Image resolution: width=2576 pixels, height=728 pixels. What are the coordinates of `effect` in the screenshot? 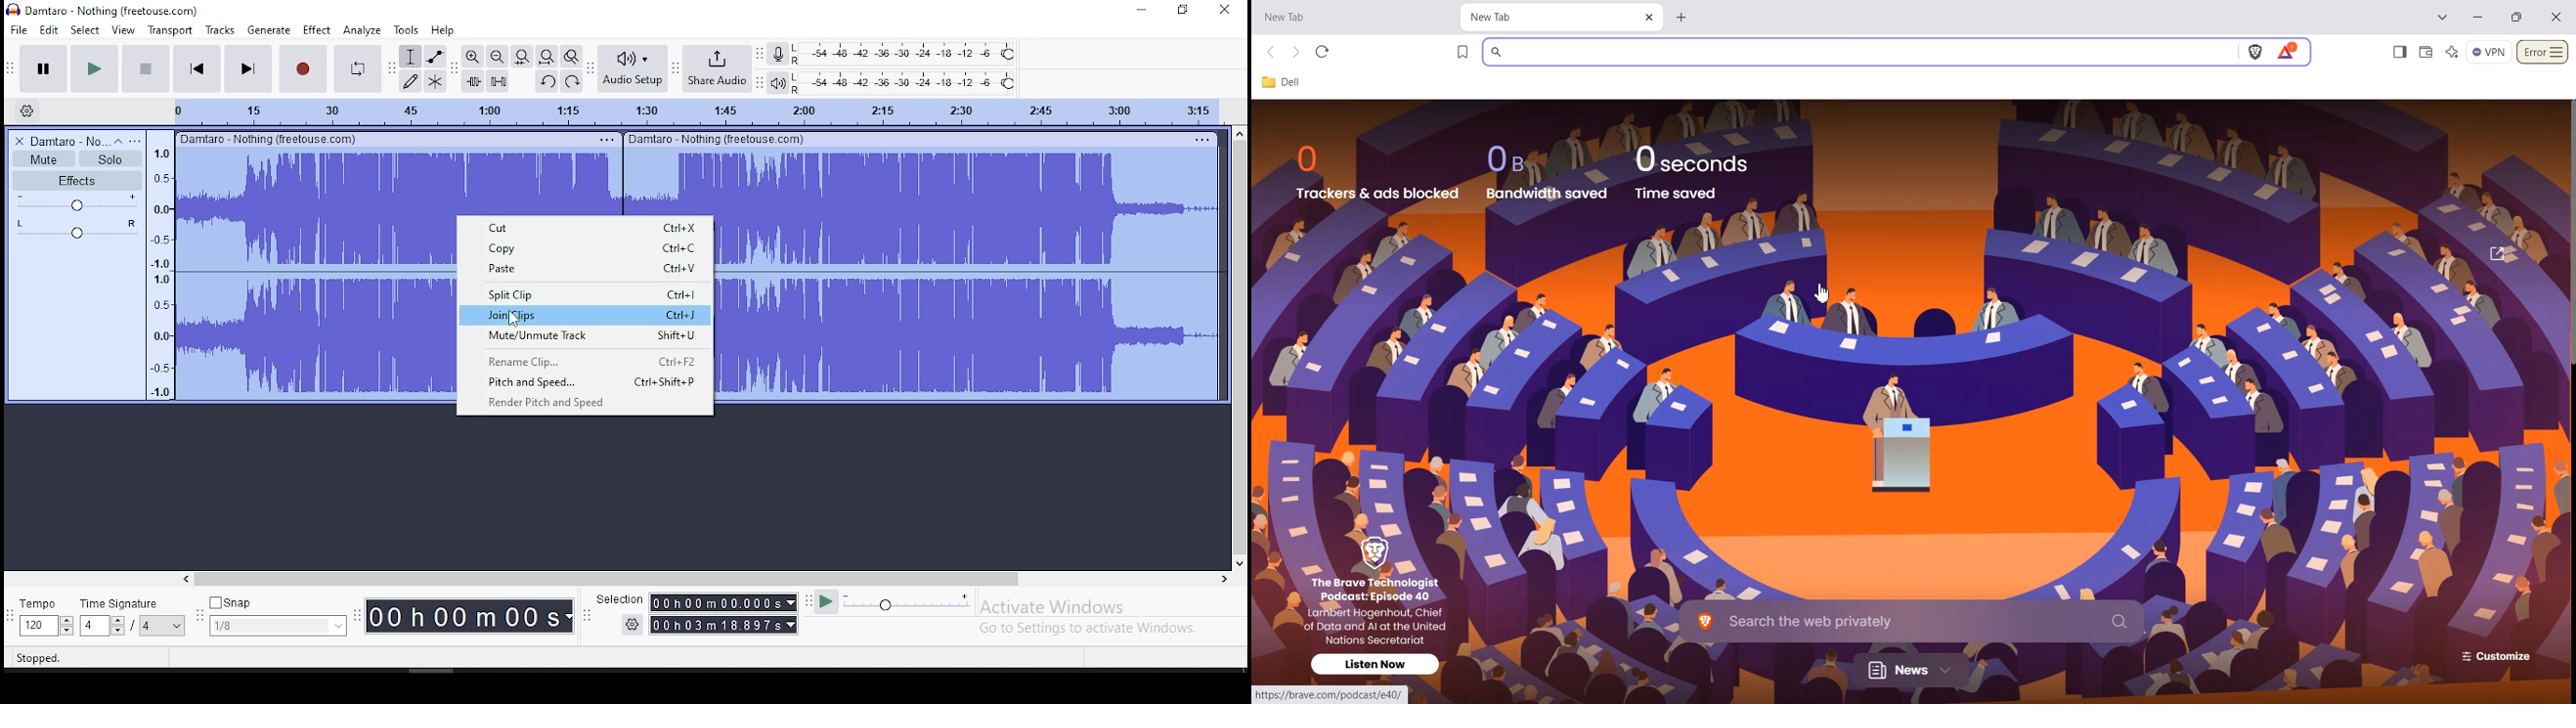 It's located at (318, 31).